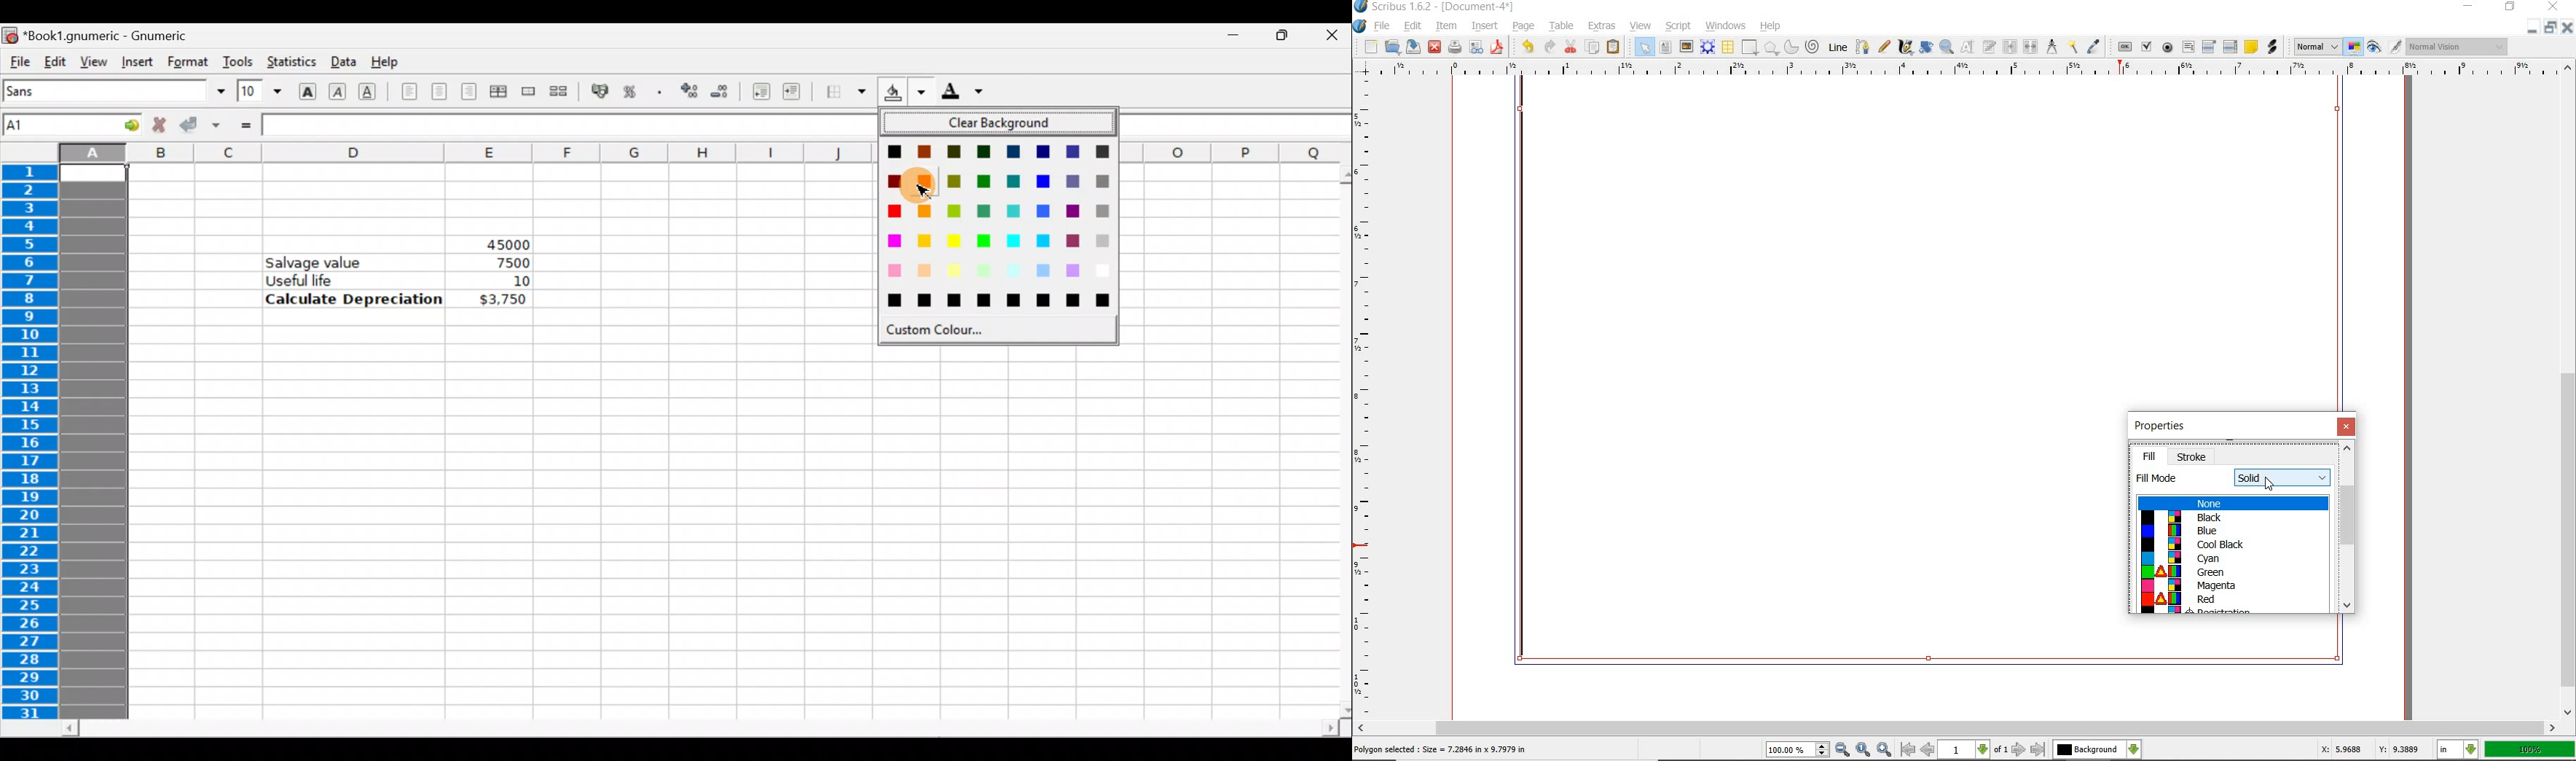 The image size is (2576, 784). Describe the element at coordinates (495, 242) in the screenshot. I see `45000` at that location.